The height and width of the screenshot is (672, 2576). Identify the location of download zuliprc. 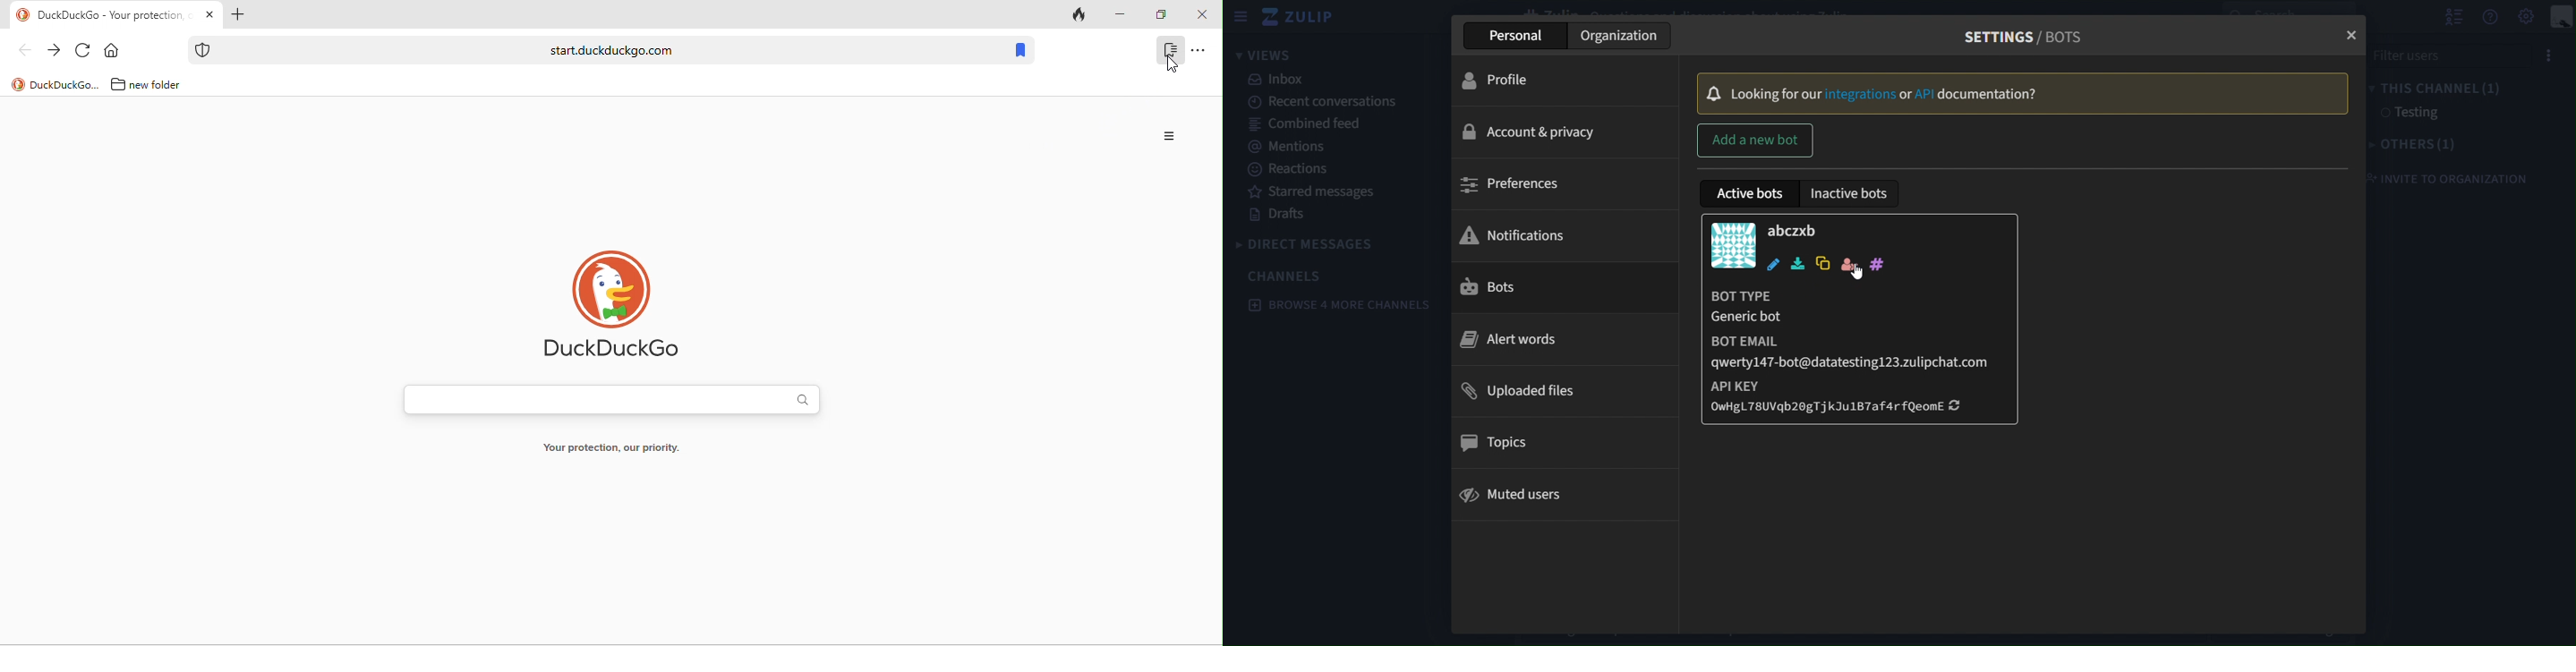
(1799, 264).